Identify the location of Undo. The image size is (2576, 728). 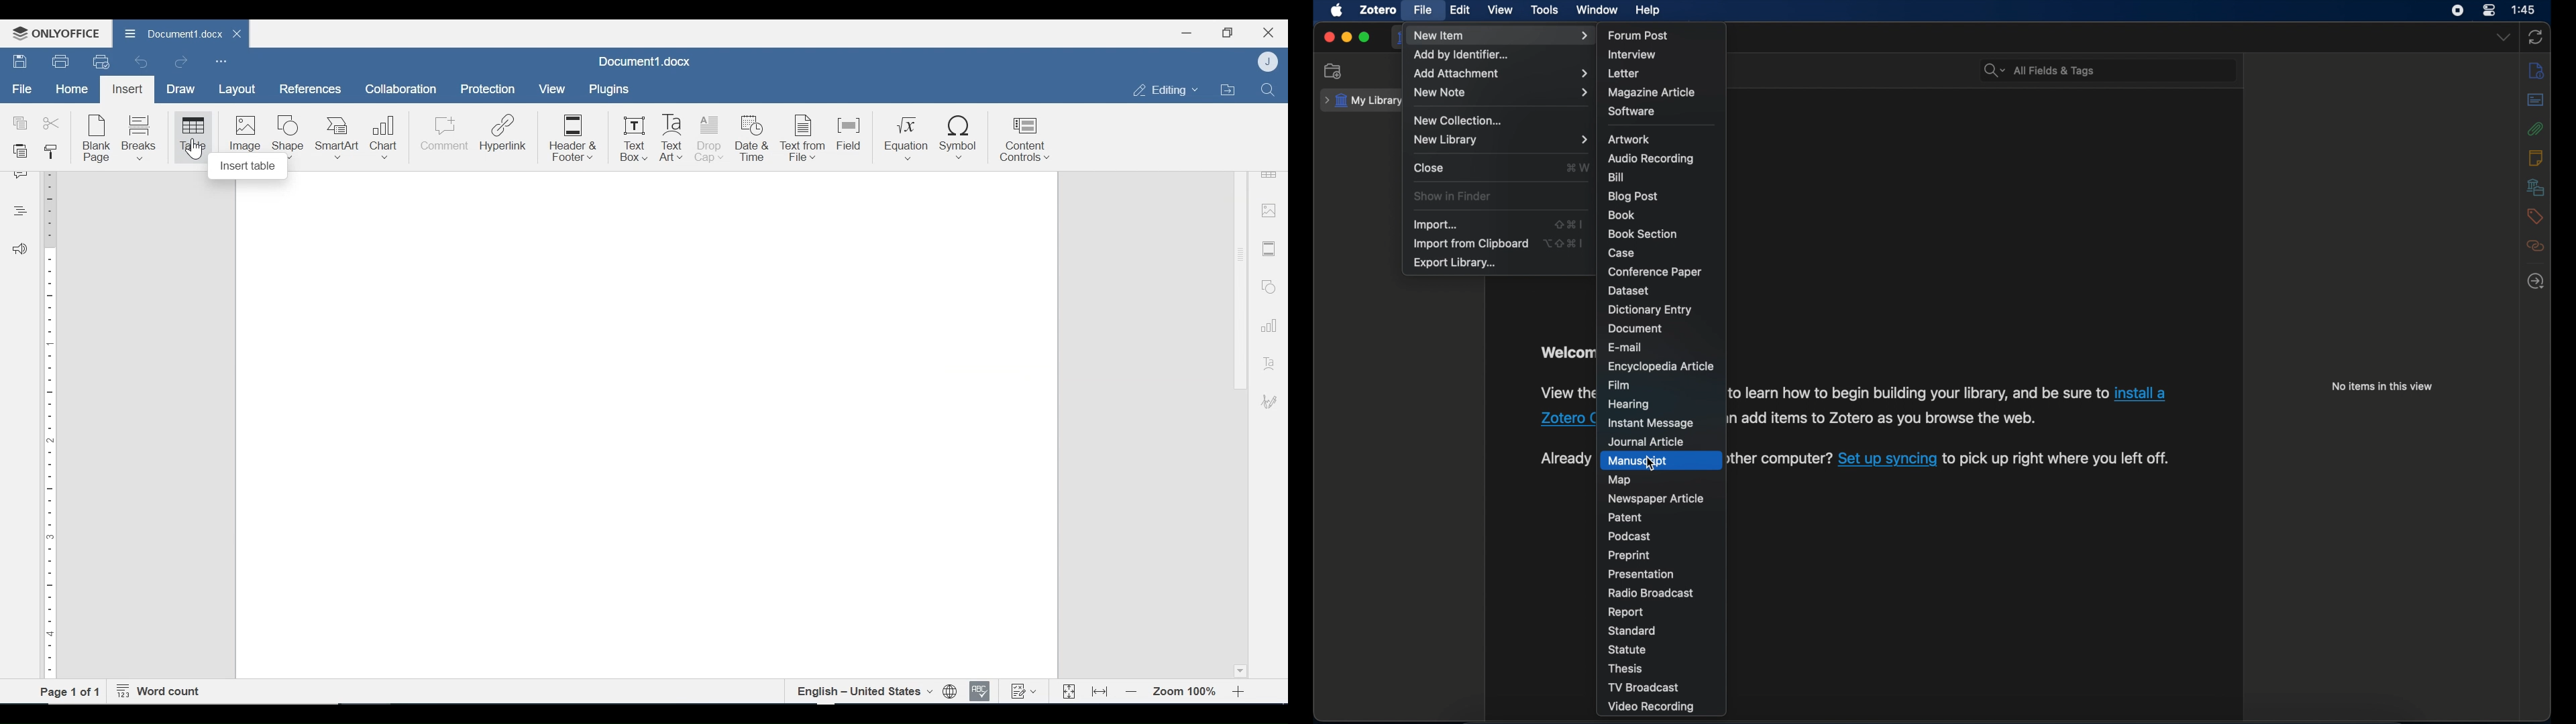
(142, 62).